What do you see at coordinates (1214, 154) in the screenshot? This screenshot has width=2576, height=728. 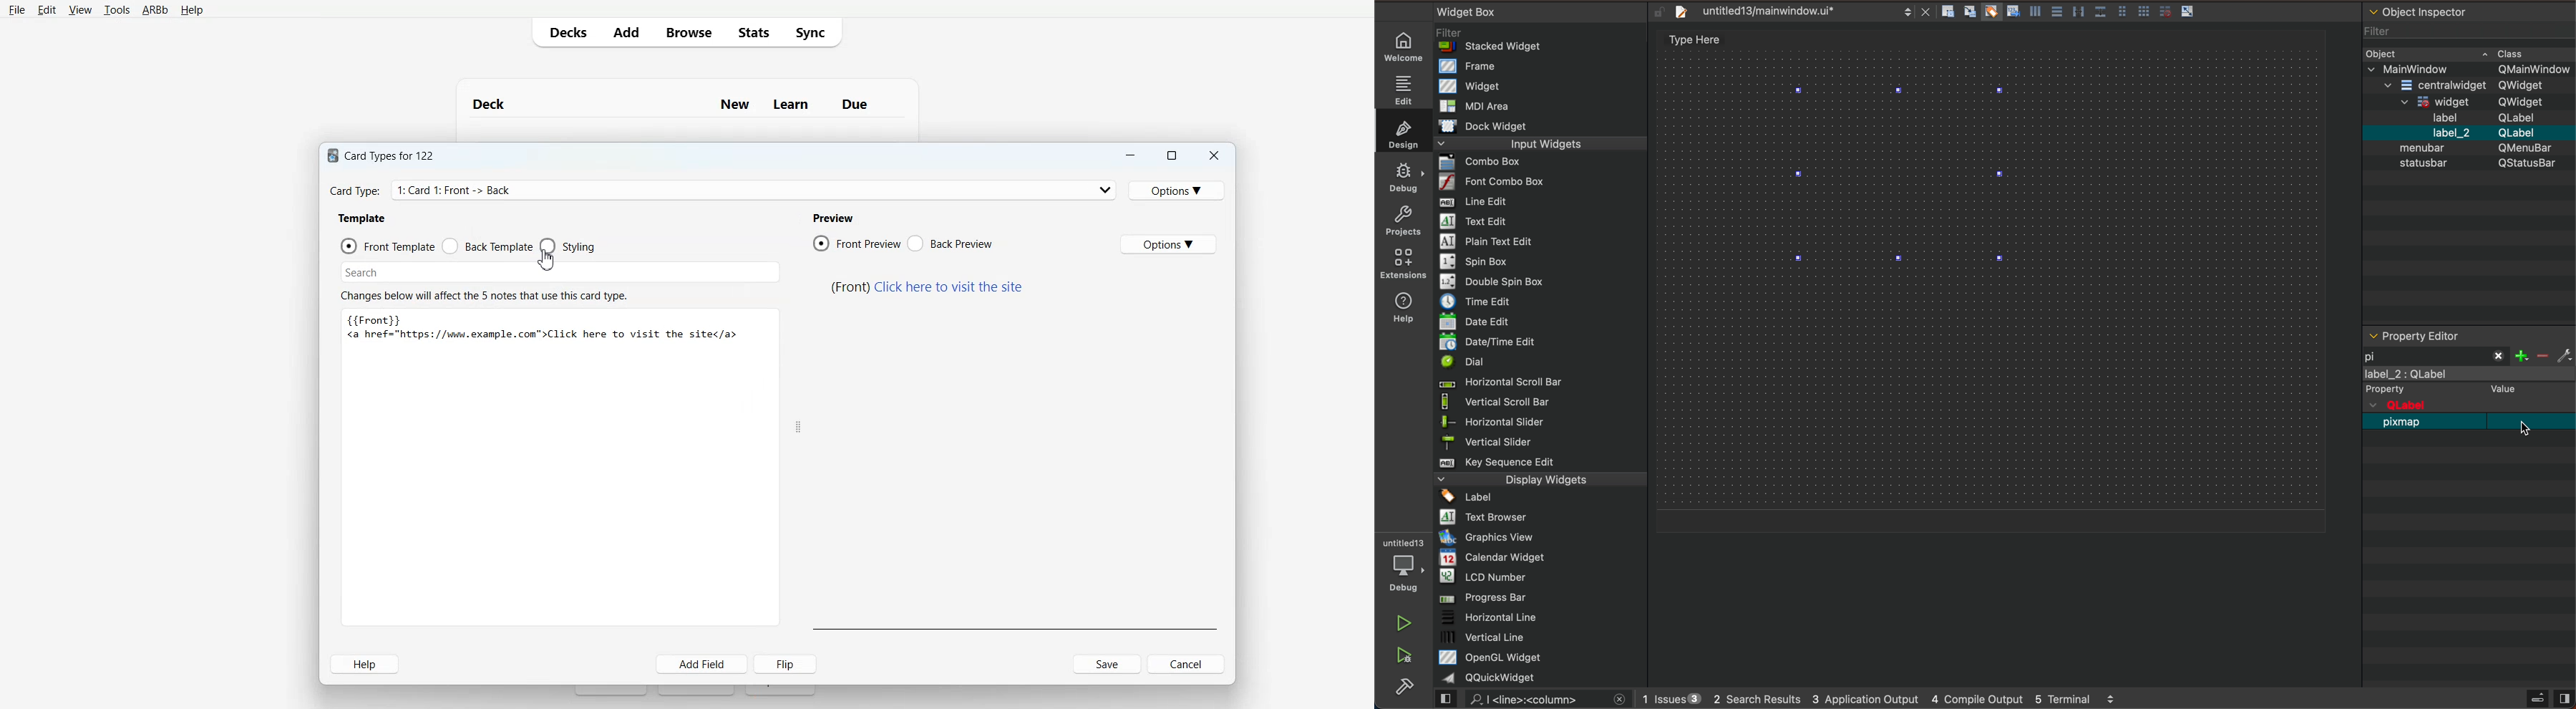 I see `Close` at bounding box center [1214, 154].